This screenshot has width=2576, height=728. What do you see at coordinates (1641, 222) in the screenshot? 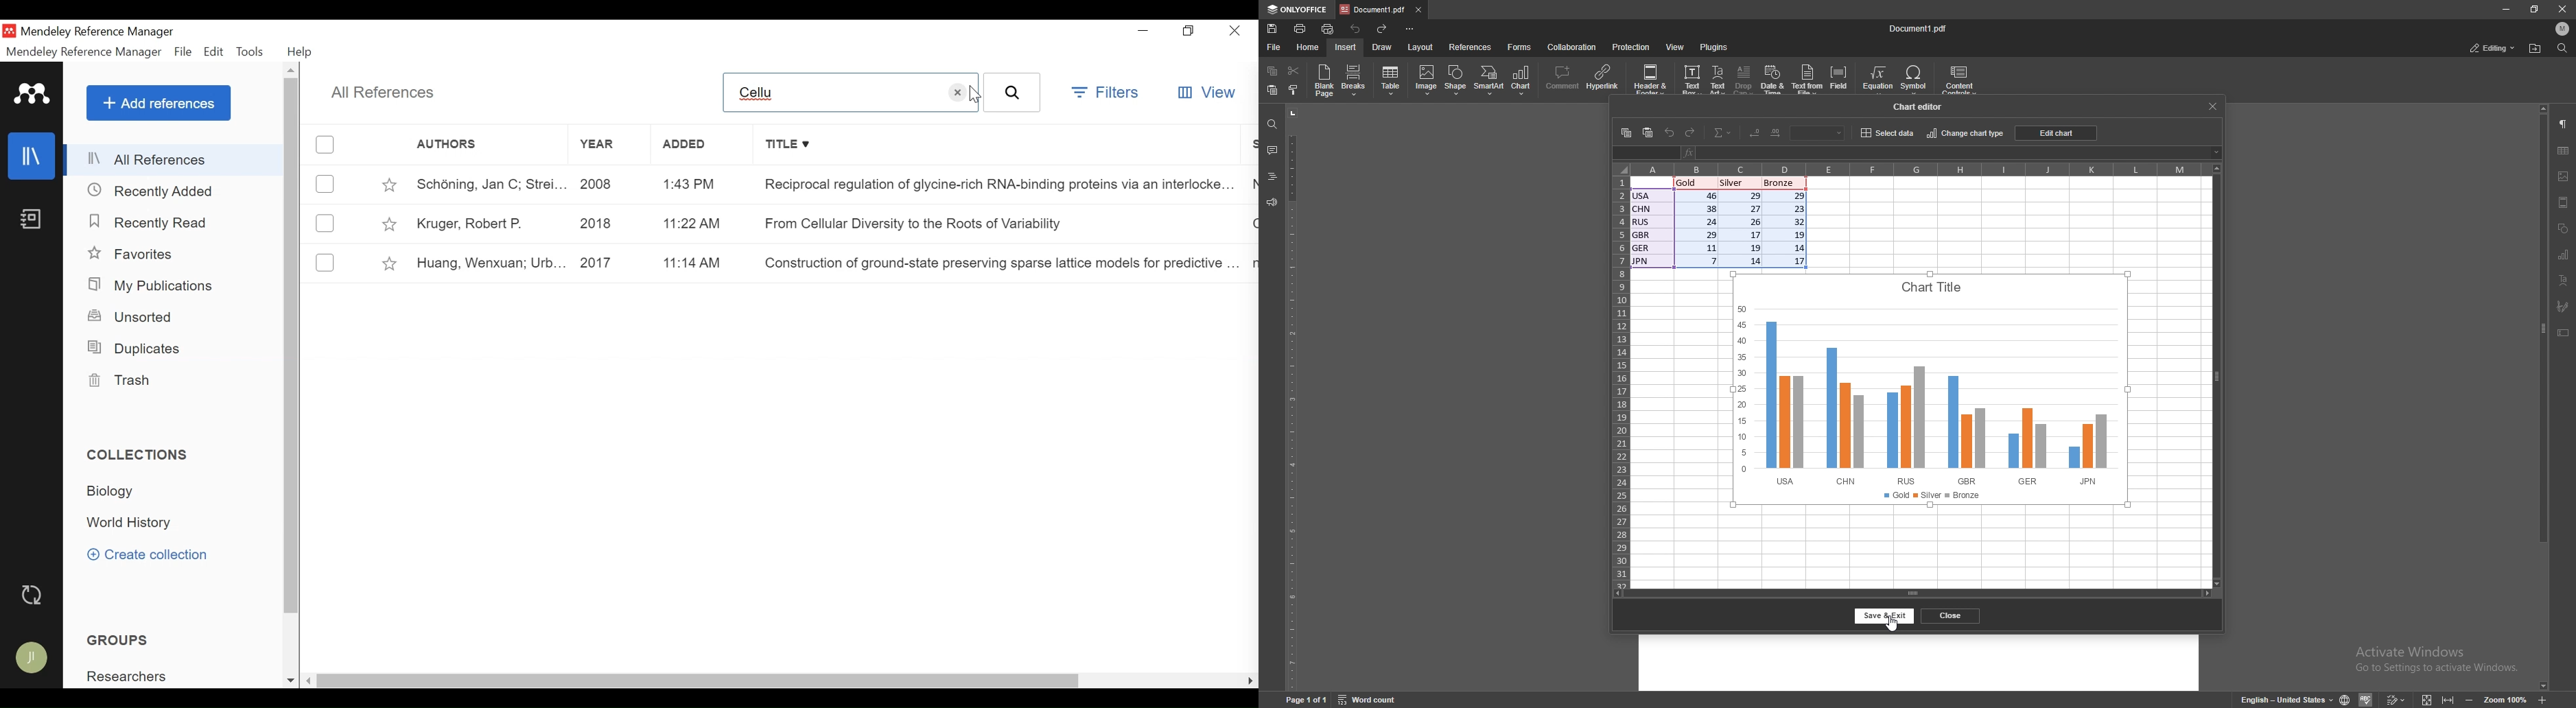
I see `RUS` at bounding box center [1641, 222].